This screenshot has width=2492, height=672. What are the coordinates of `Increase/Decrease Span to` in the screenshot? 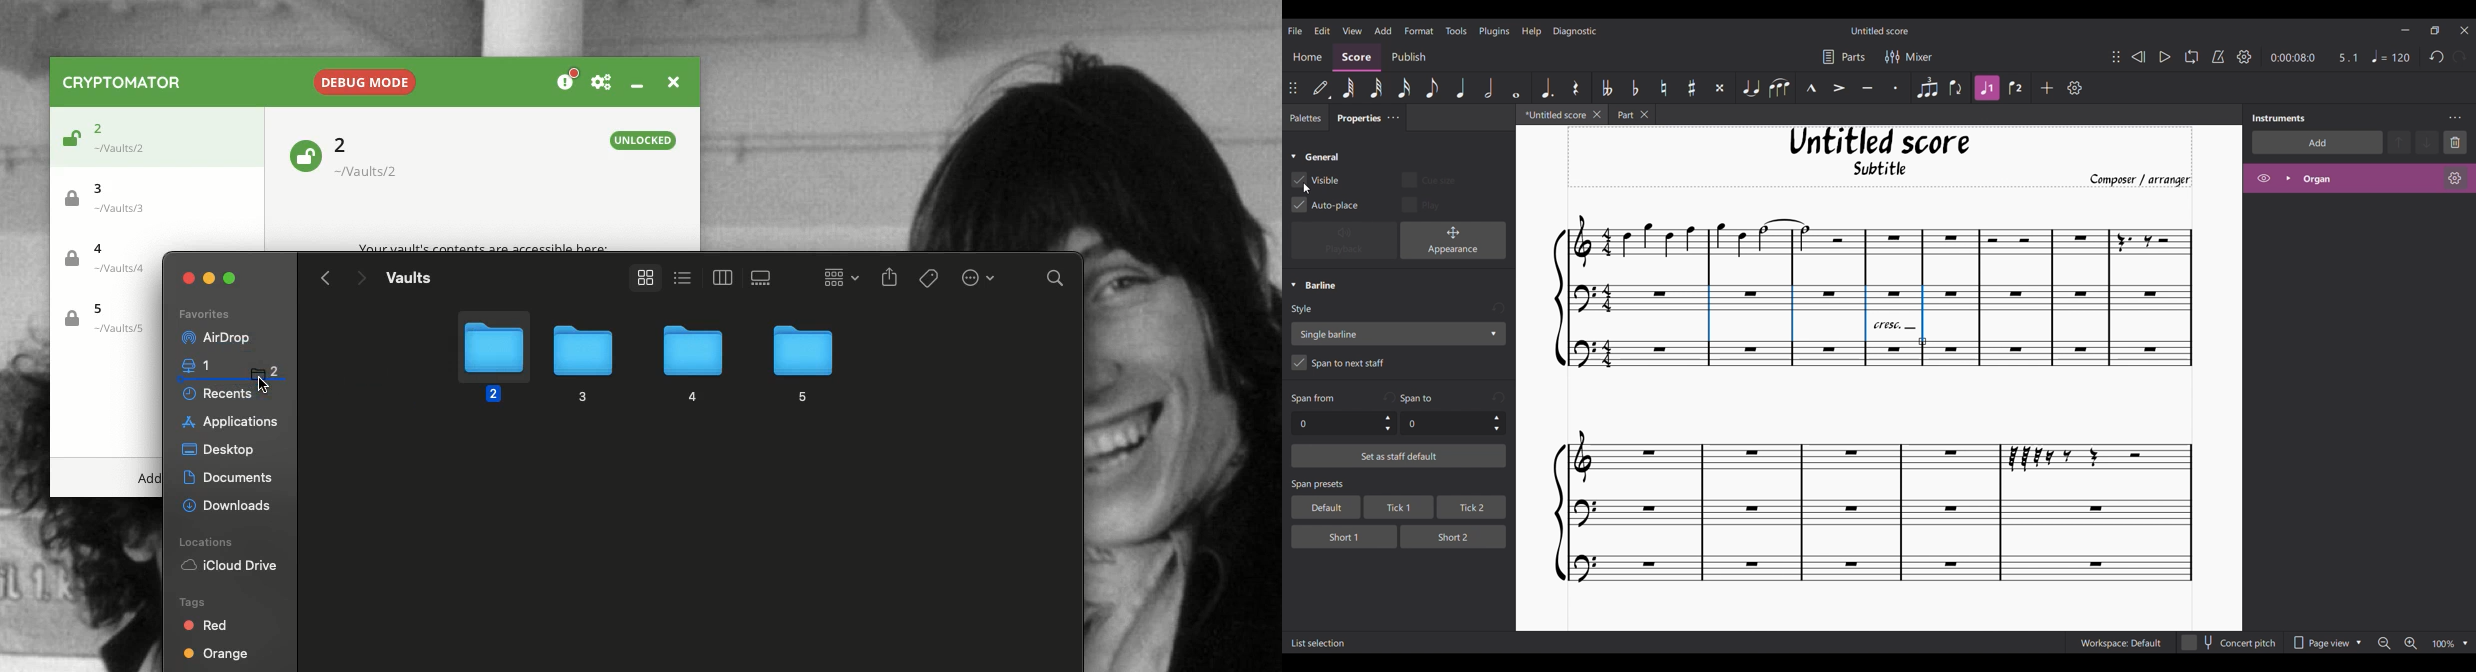 It's located at (1497, 424).